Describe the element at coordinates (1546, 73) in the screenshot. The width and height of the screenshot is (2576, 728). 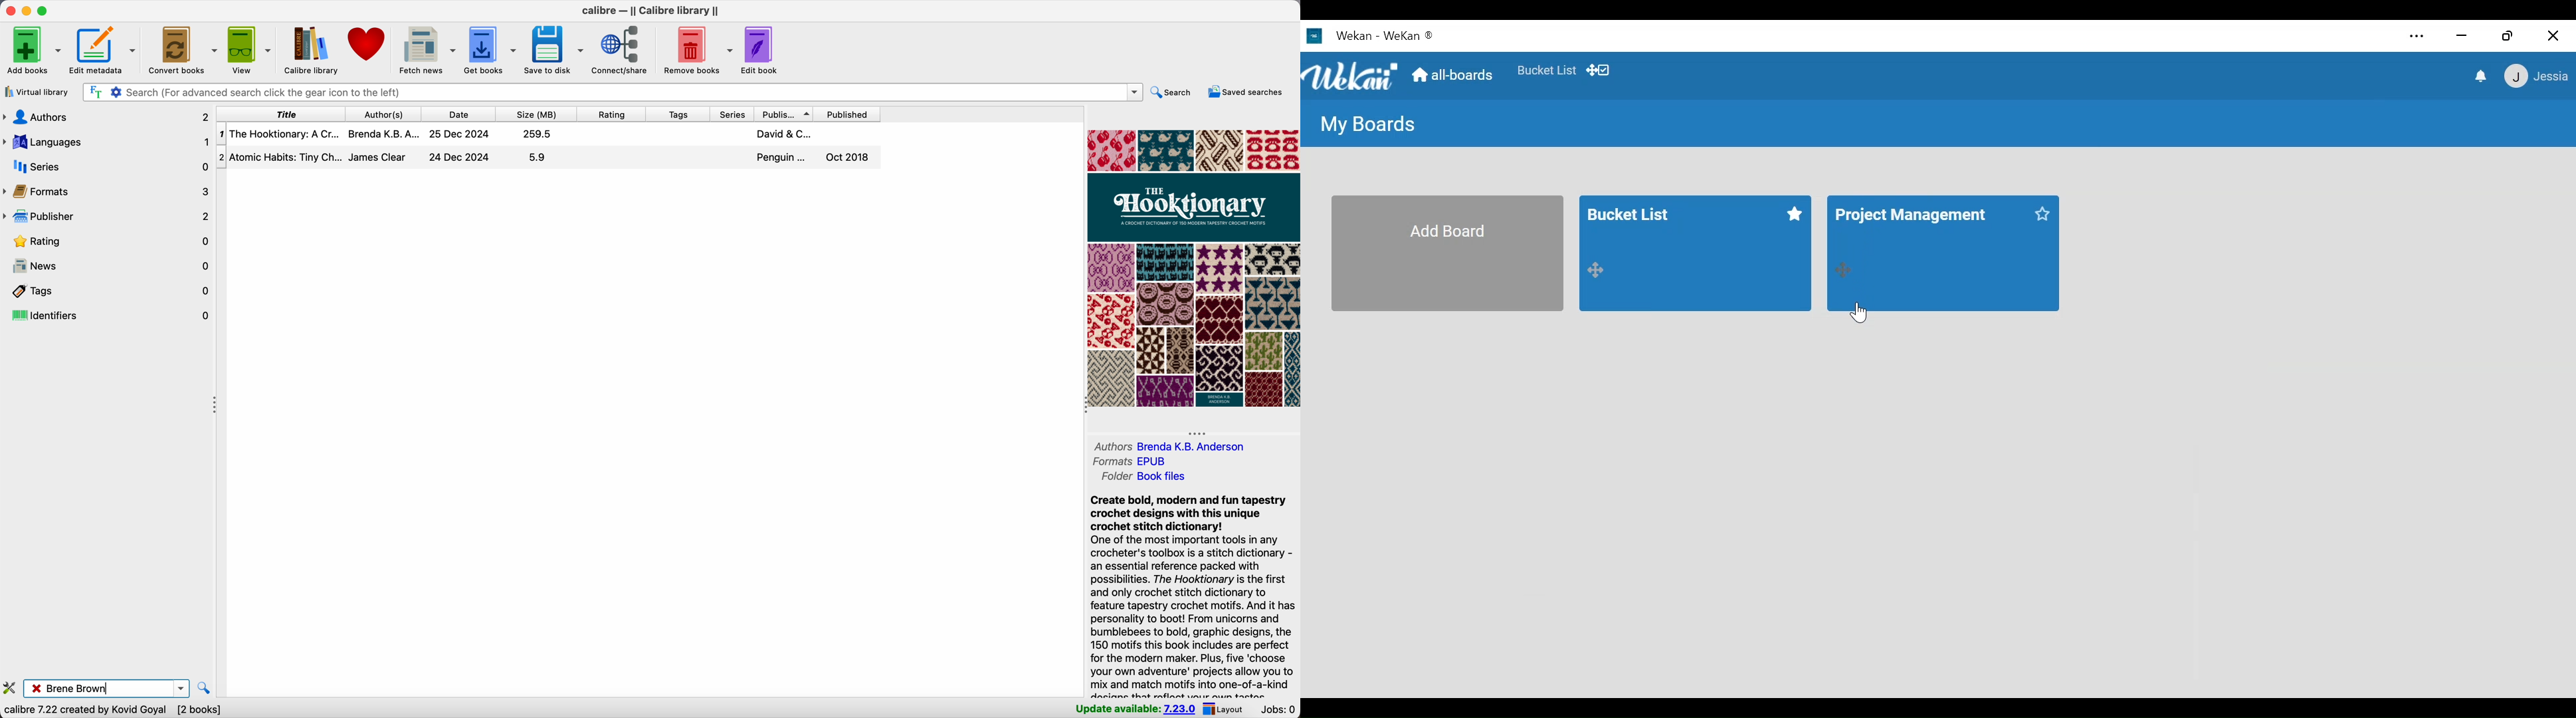
I see `Bucket list` at that location.